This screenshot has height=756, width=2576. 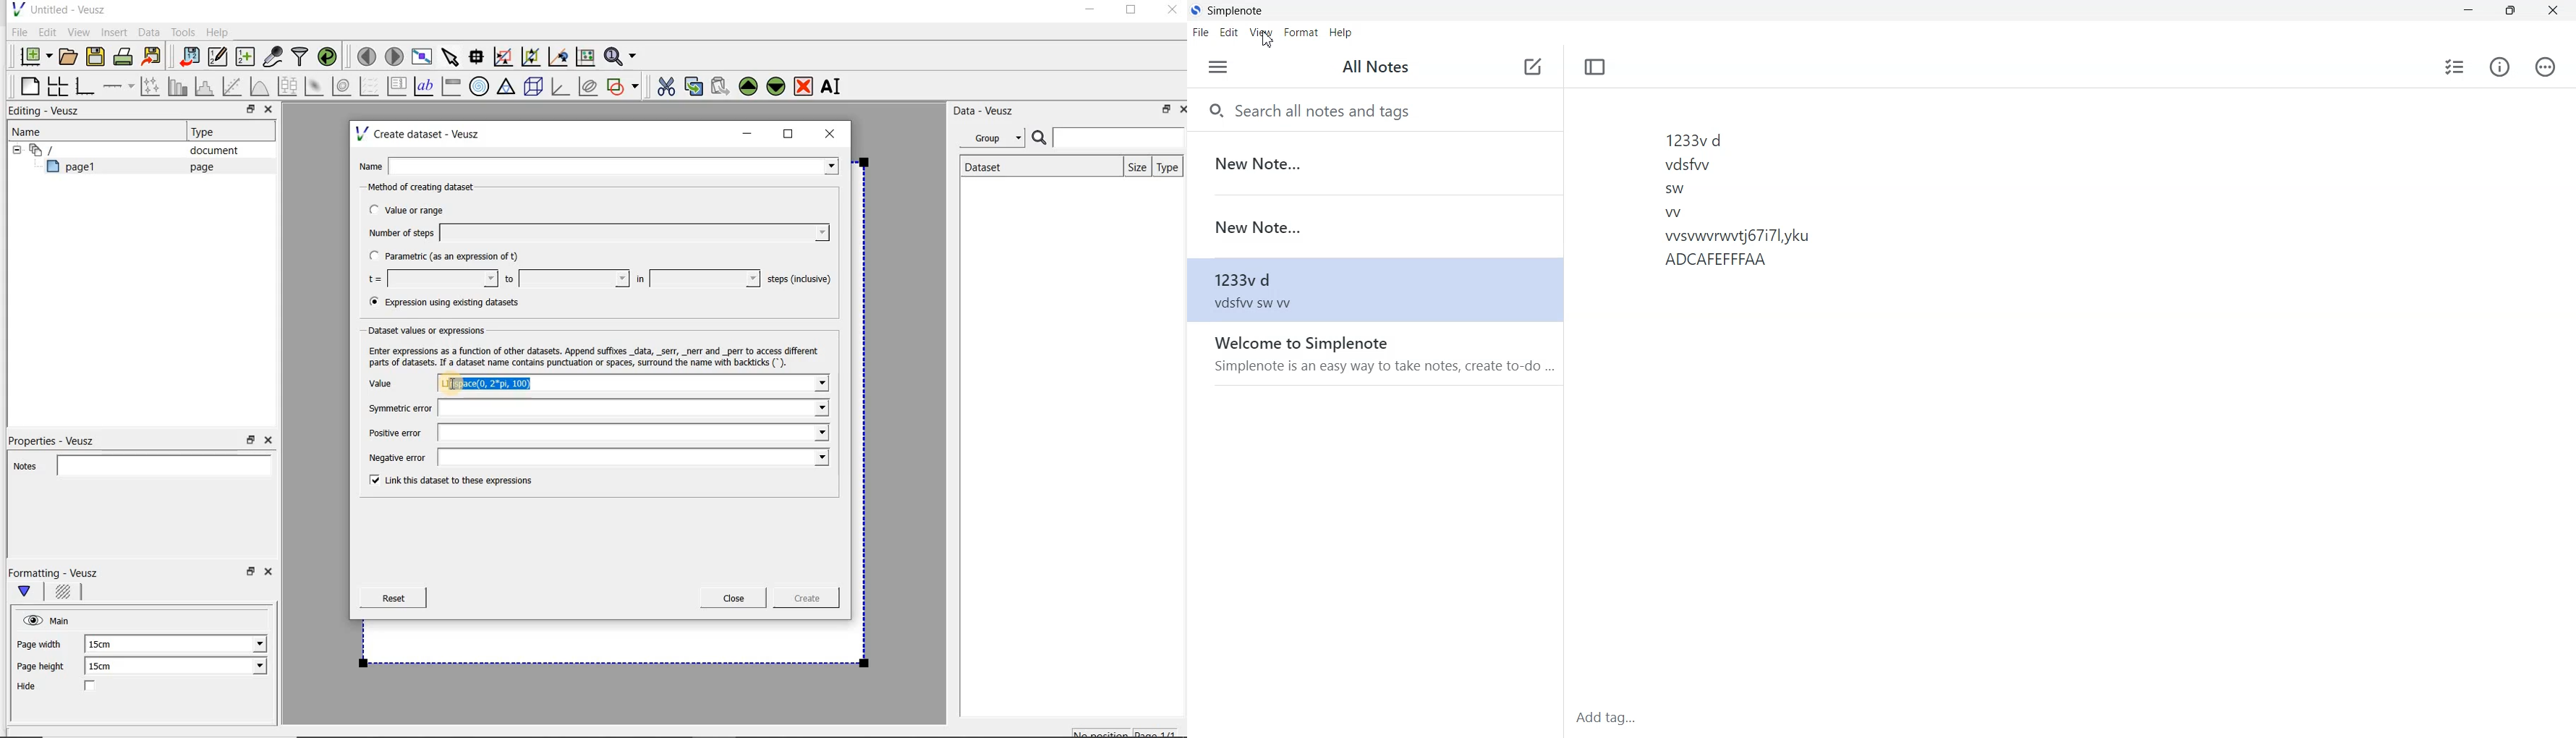 What do you see at coordinates (250, 667) in the screenshot?
I see `Page height dropdown` at bounding box center [250, 667].